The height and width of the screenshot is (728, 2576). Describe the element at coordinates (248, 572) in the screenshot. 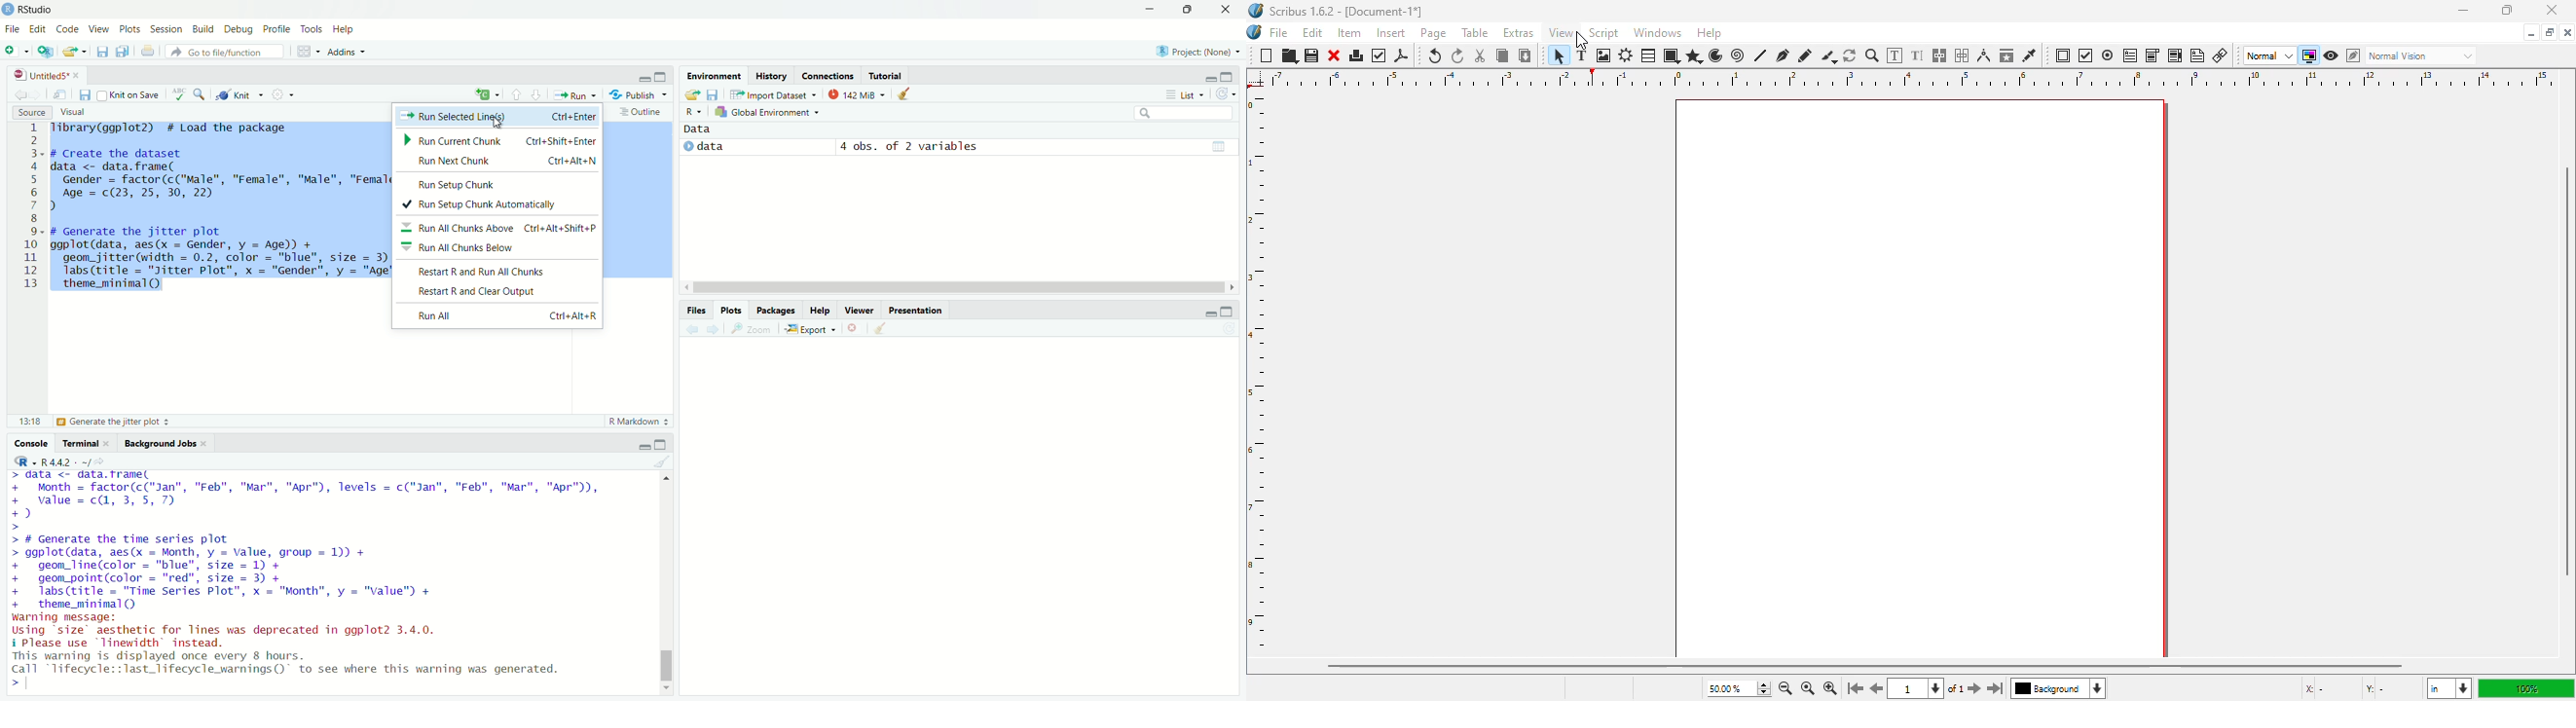

I see `code to generate the time series plot` at that location.